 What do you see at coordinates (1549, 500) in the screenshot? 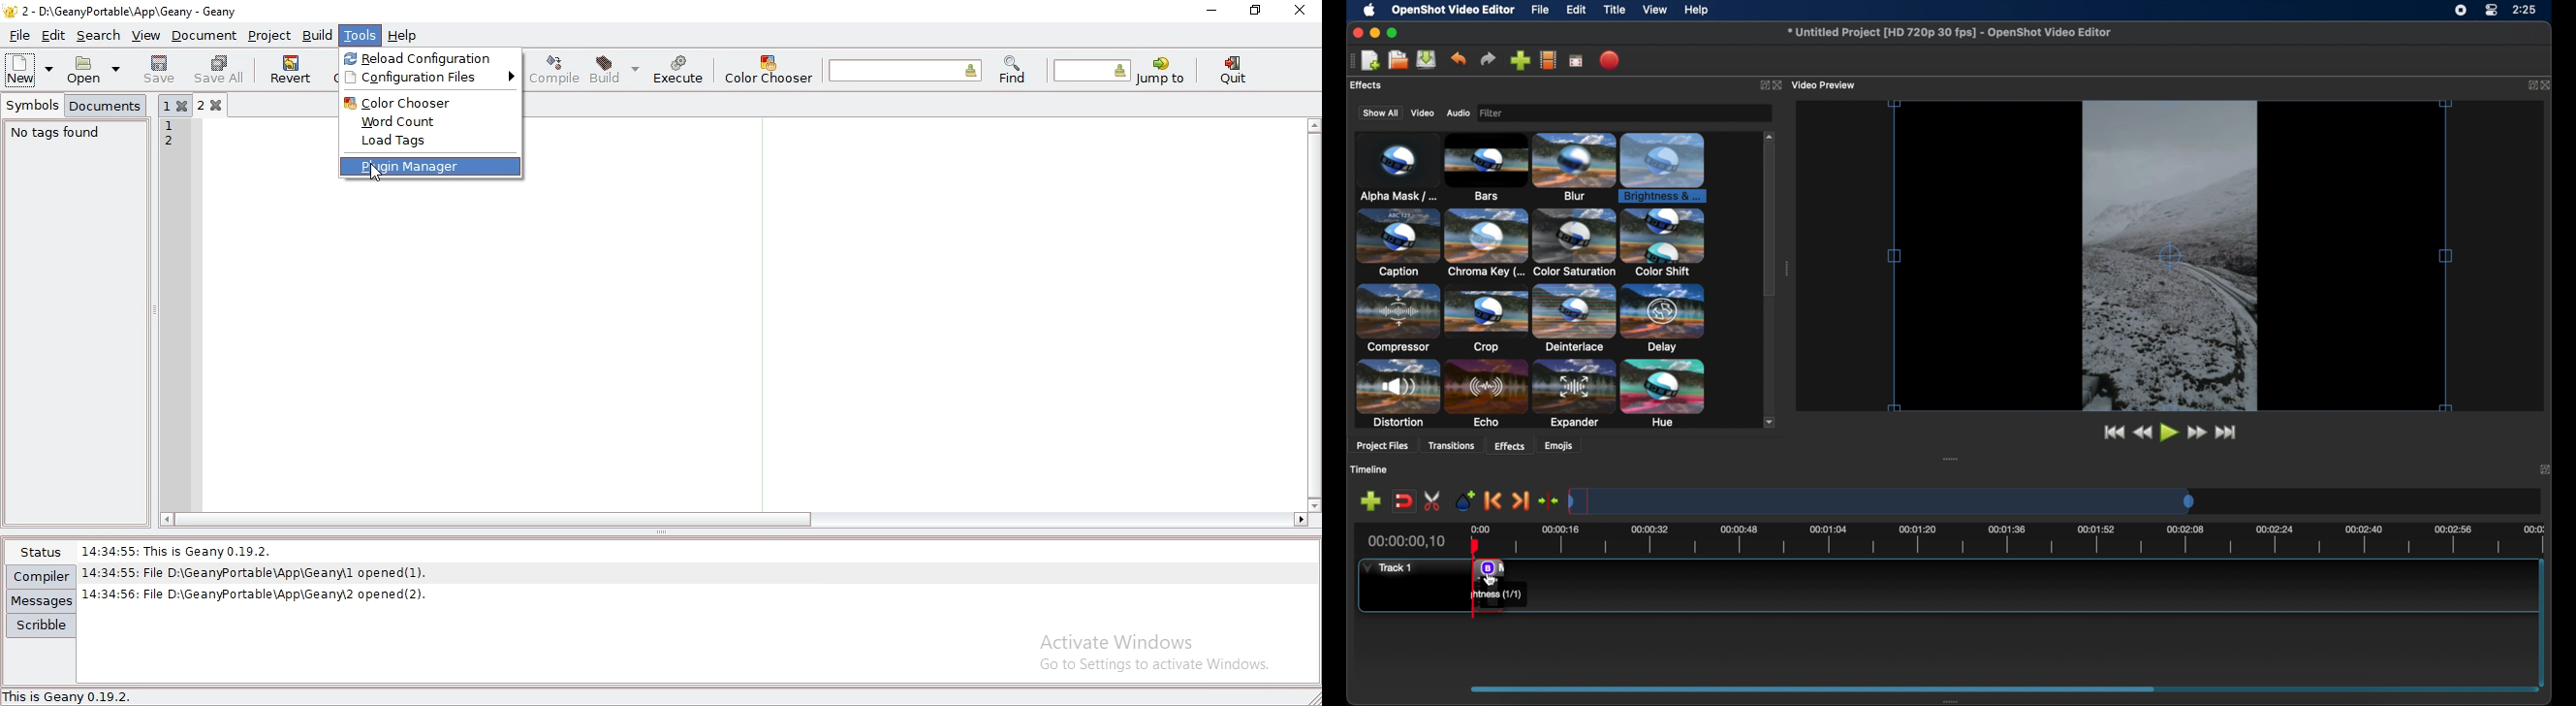
I see `center playhead on the timeline` at bounding box center [1549, 500].